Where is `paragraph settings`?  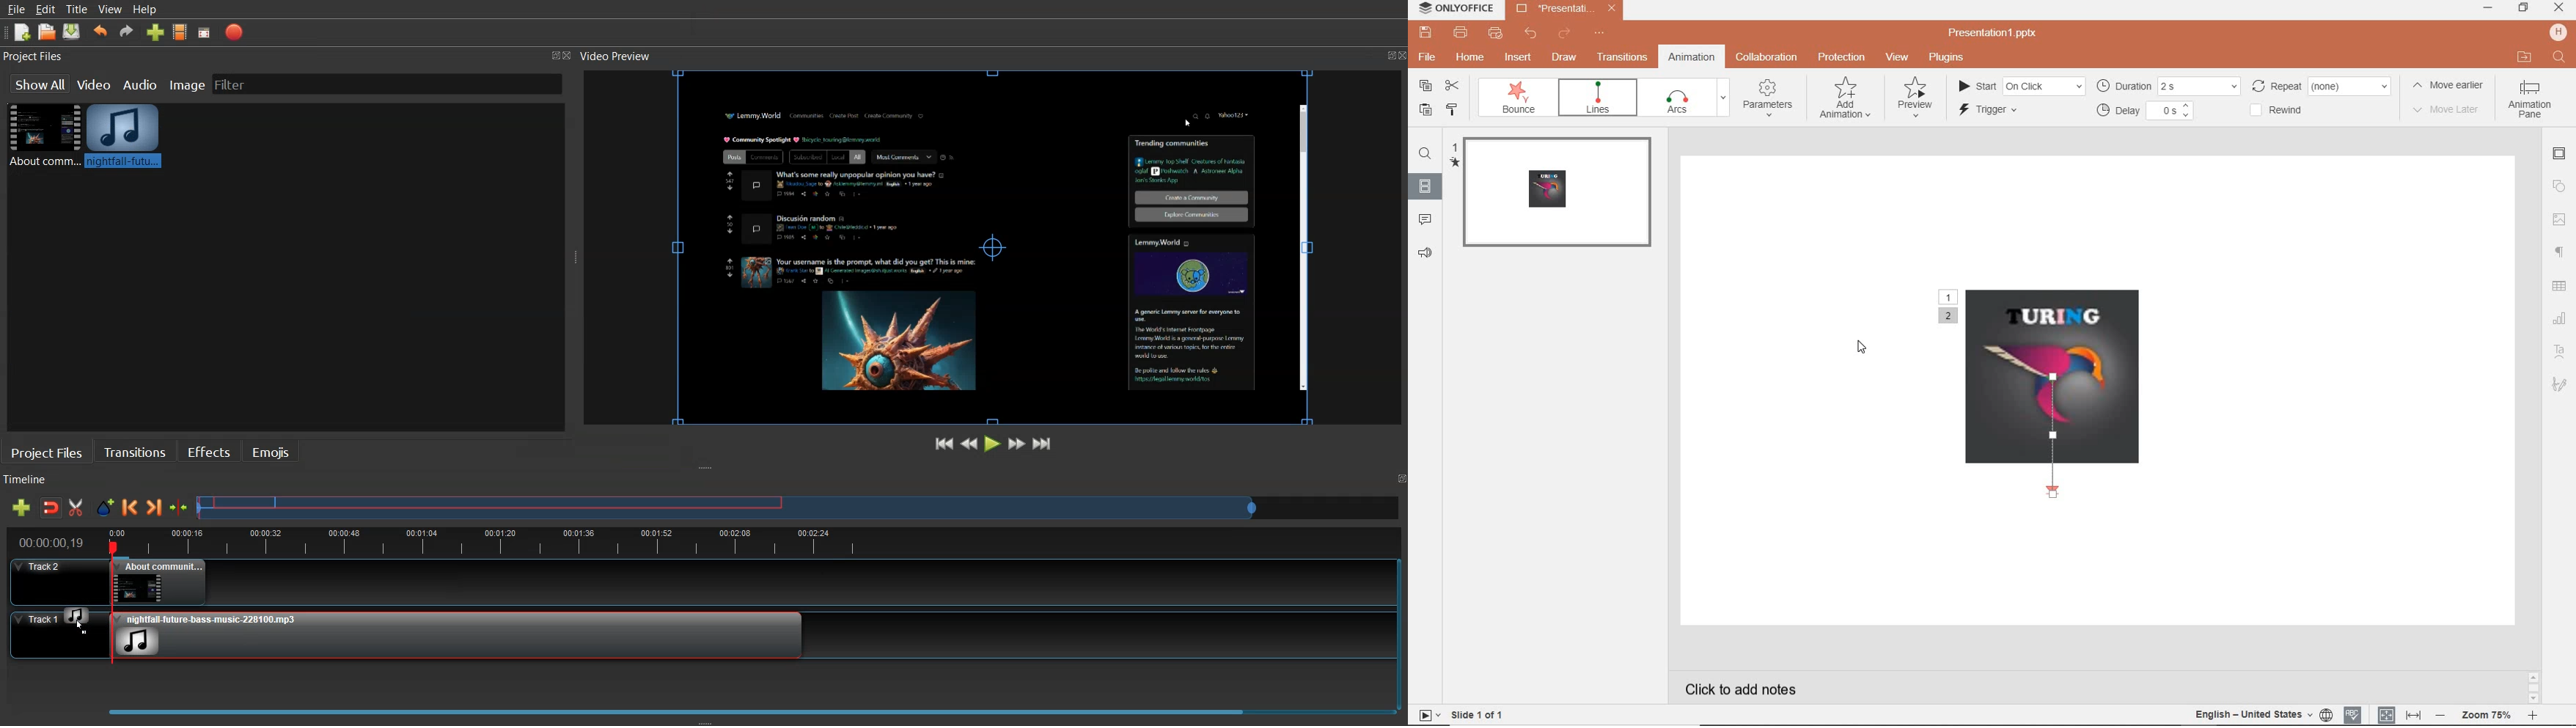
paragraph settings is located at coordinates (2561, 252).